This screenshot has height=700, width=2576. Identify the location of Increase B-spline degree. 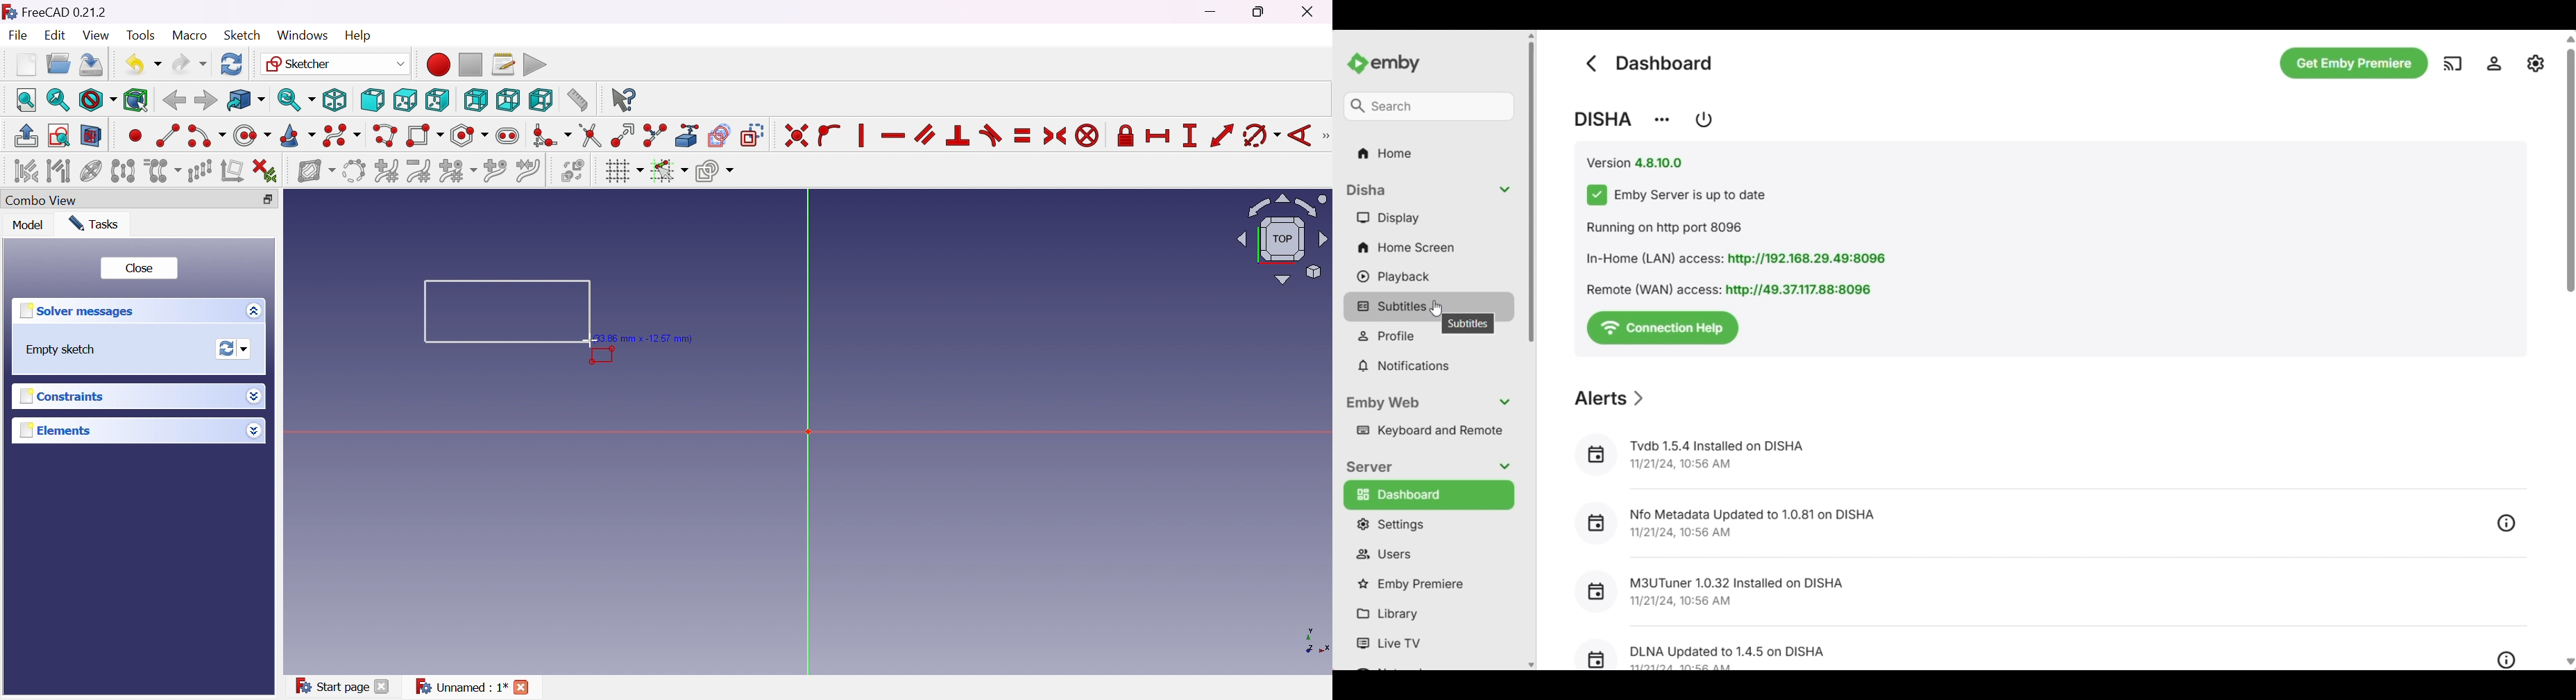
(387, 169).